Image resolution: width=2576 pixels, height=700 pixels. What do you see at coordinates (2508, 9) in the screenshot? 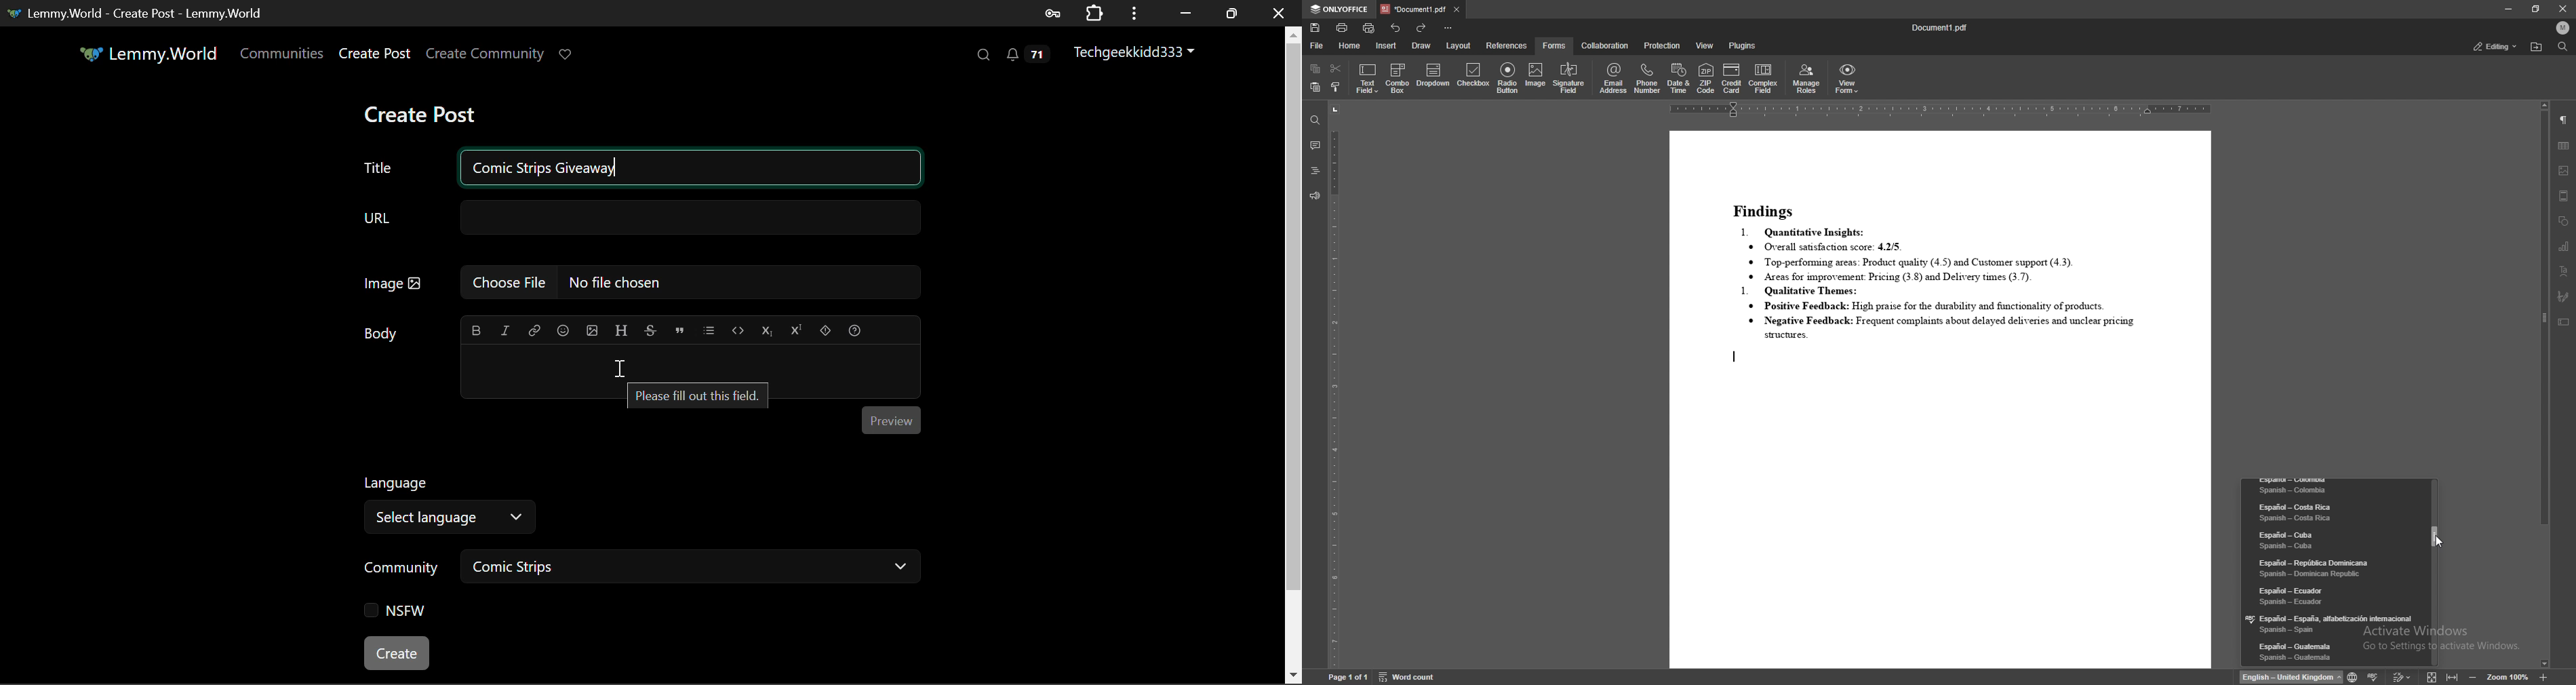
I see `minimize` at bounding box center [2508, 9].